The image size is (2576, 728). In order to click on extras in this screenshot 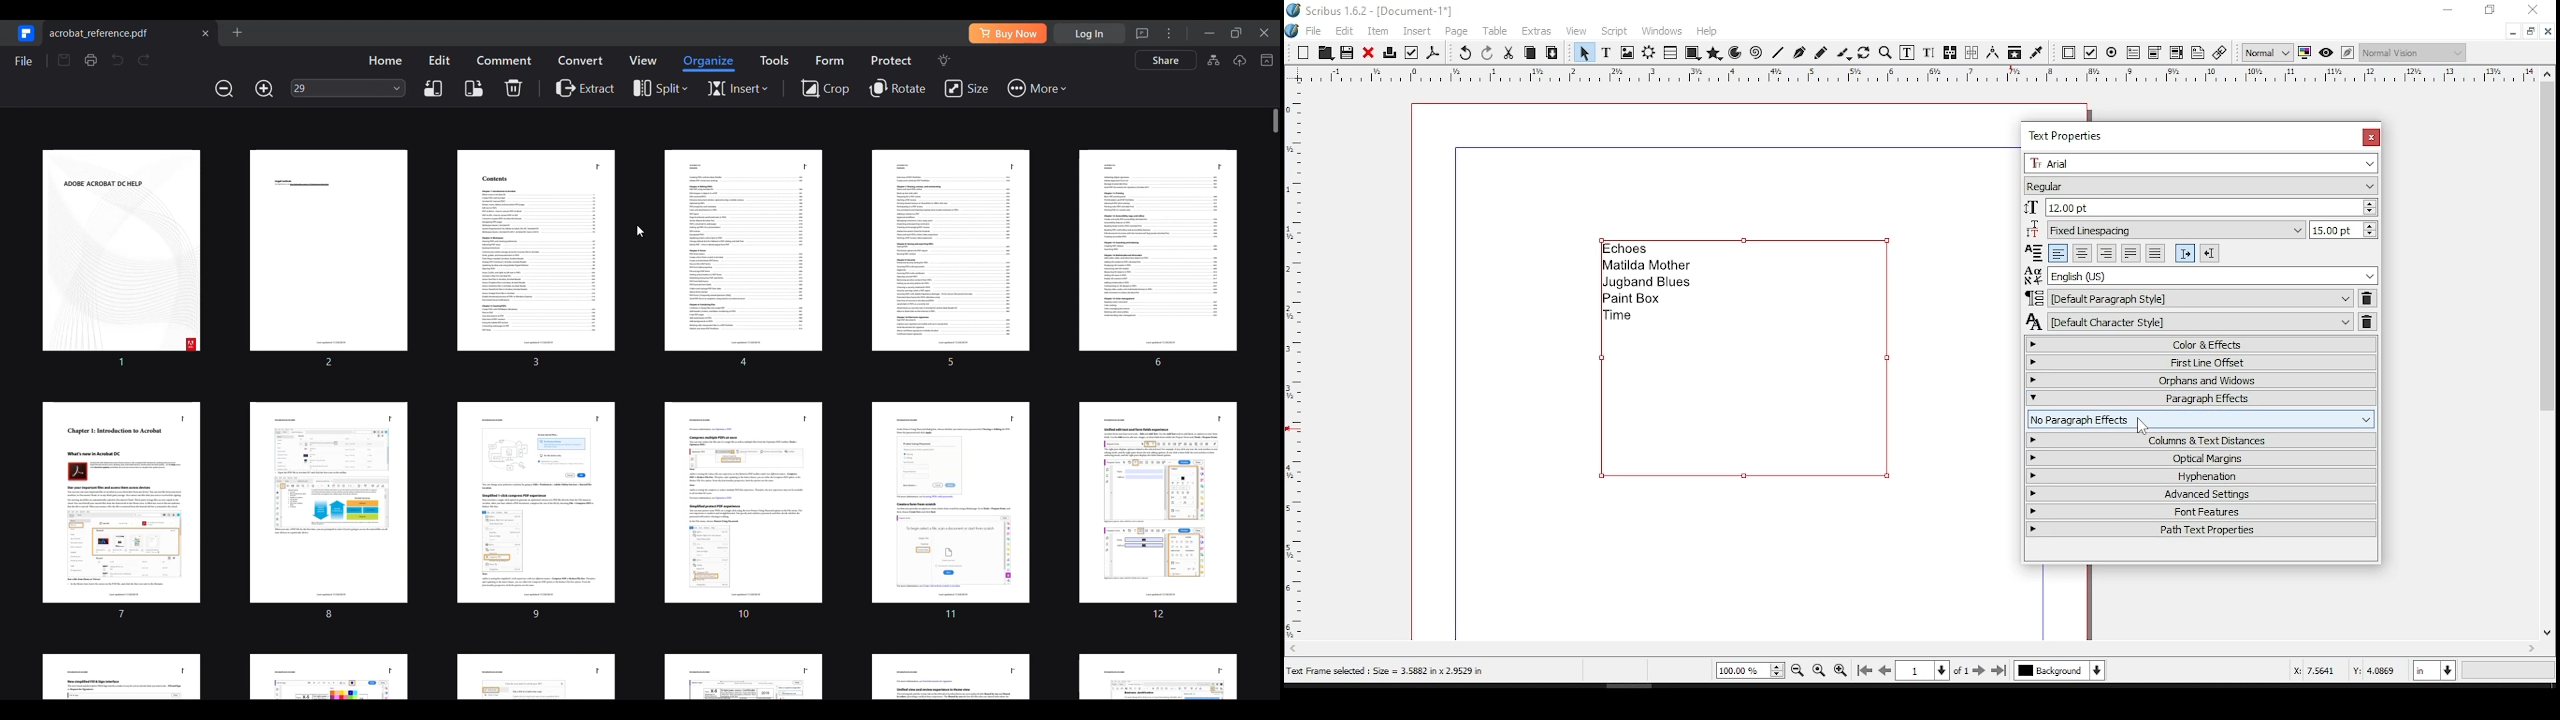, I will do `click(1538, 32)`.